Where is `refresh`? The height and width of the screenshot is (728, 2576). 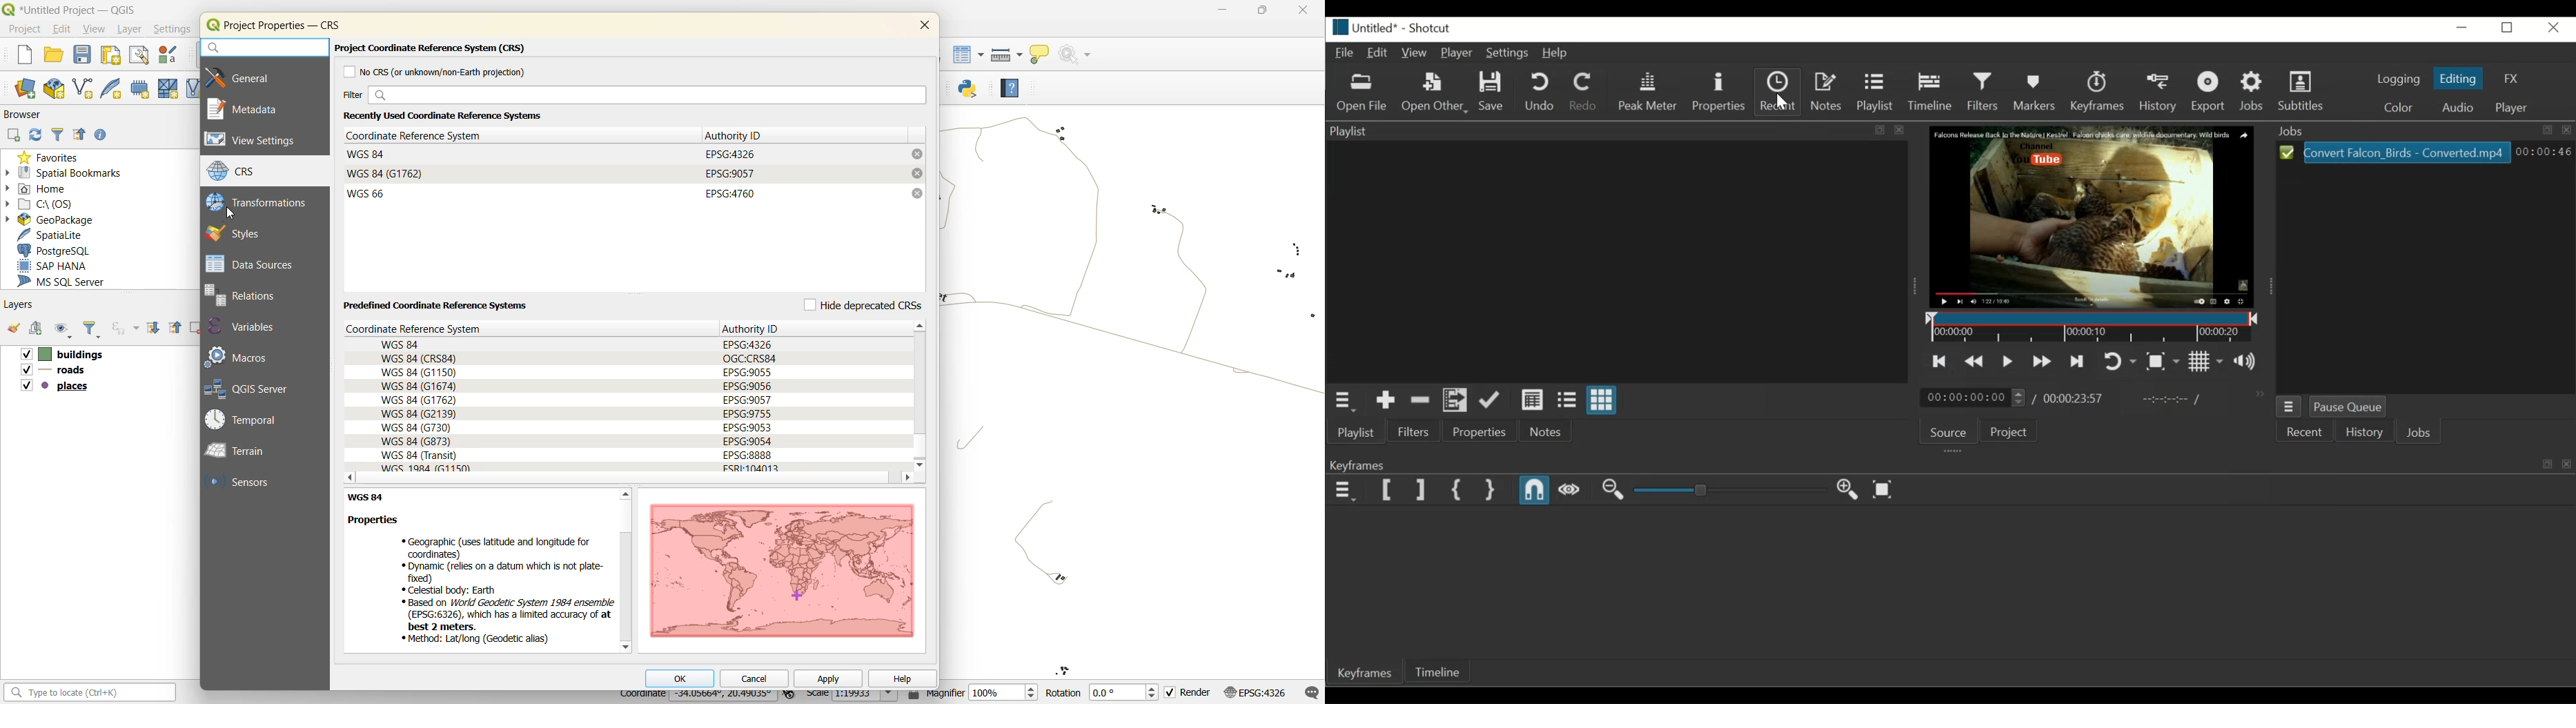 refresh is located at coordinates (34, 135).